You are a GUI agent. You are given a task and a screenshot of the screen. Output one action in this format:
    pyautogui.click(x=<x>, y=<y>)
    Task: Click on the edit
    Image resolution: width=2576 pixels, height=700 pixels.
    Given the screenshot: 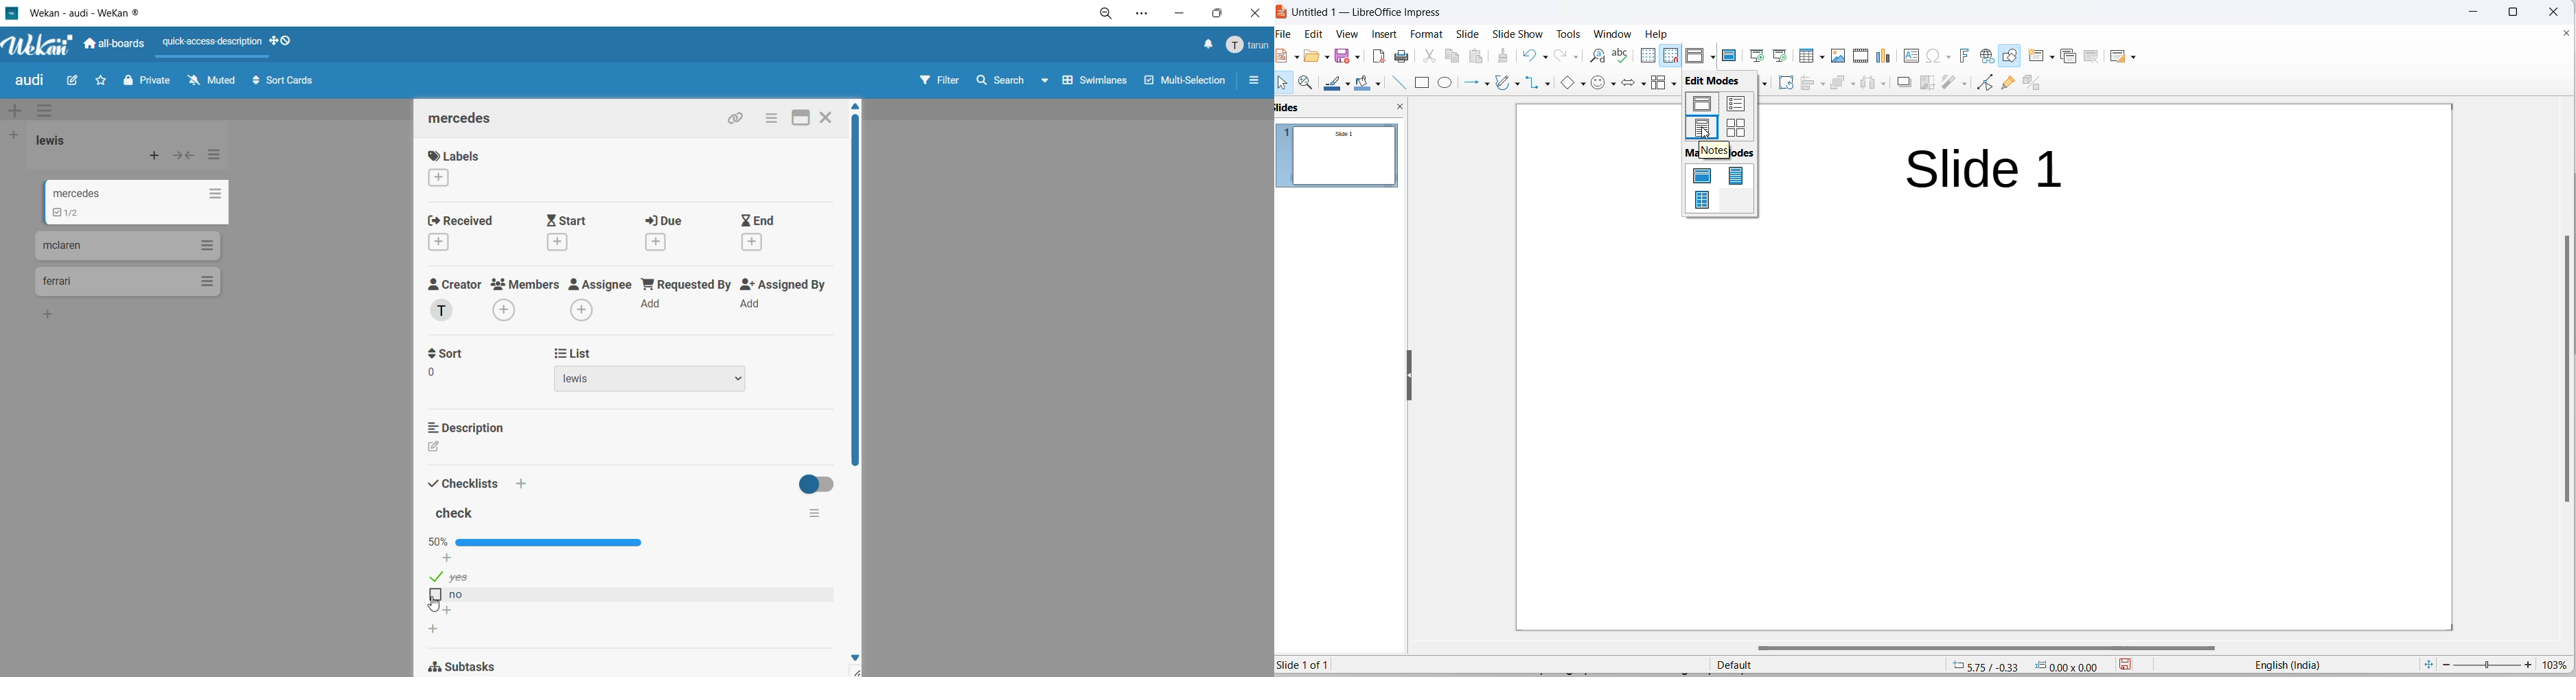 What is the action you would take?
    pyautogui.click(x=440, y=449)
    